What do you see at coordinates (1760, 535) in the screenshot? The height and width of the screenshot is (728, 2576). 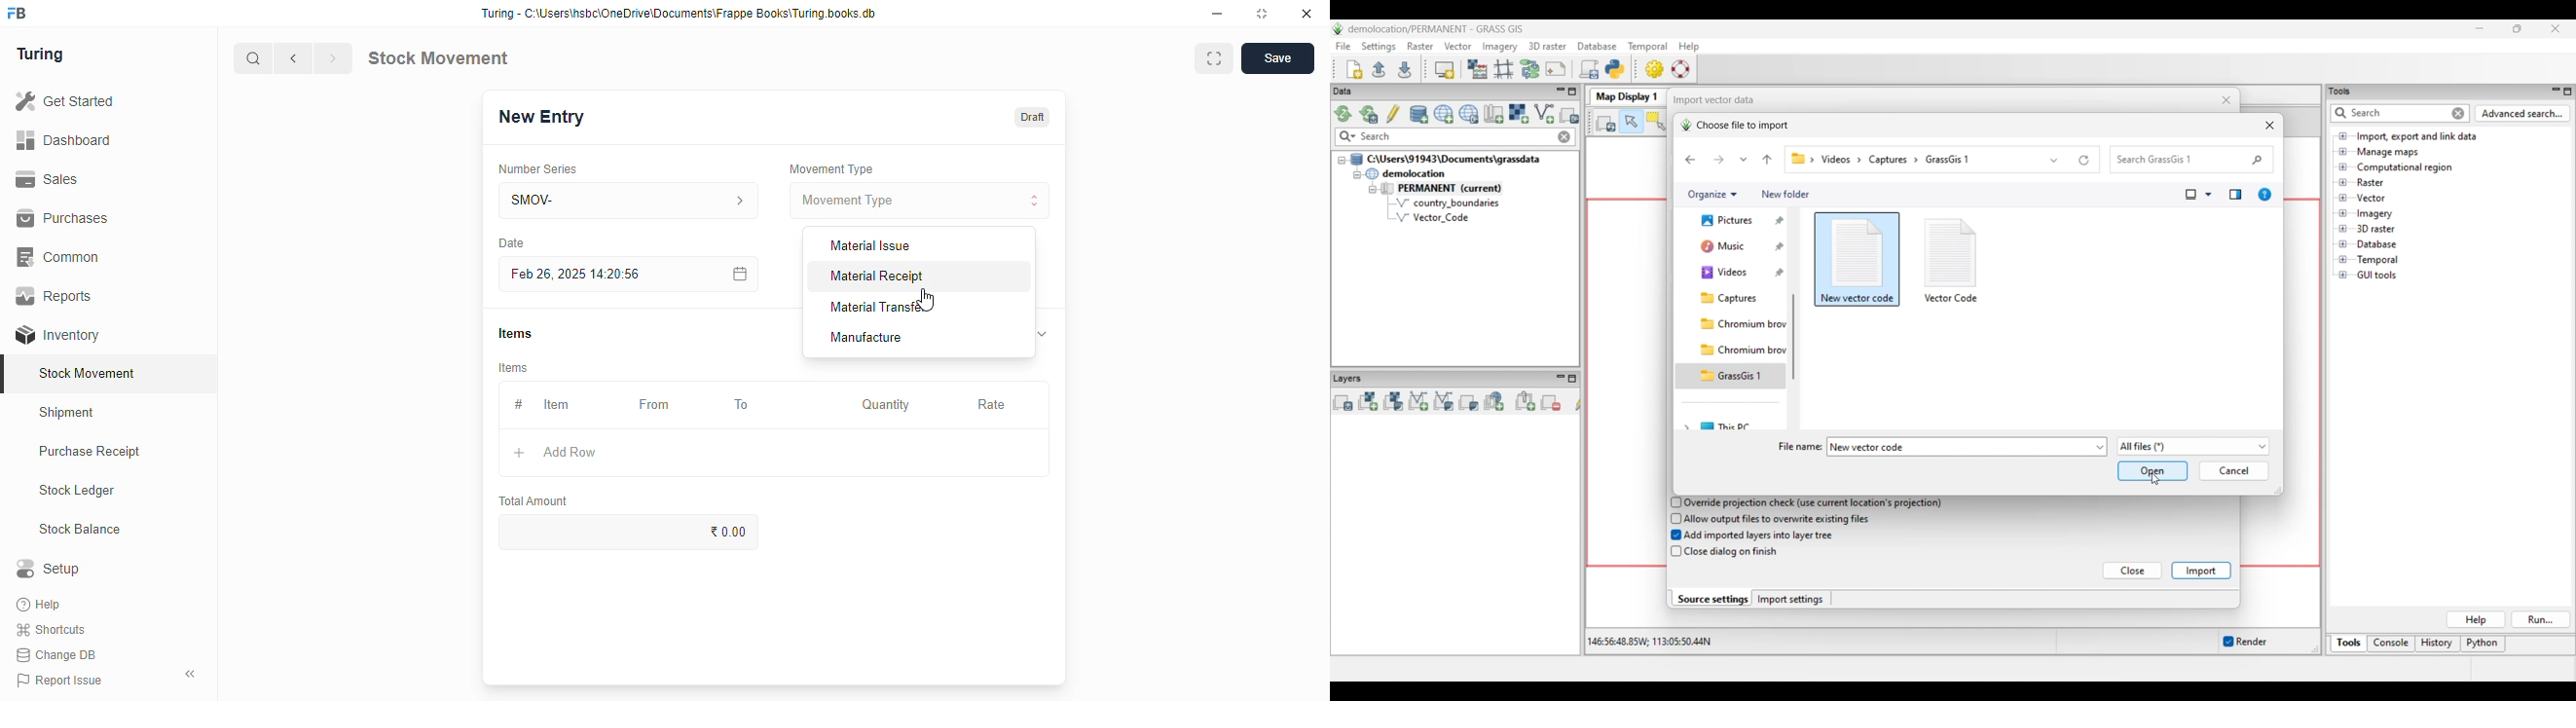 I see `Add imported layers into layer tree` at bounding box center [1760, 535].